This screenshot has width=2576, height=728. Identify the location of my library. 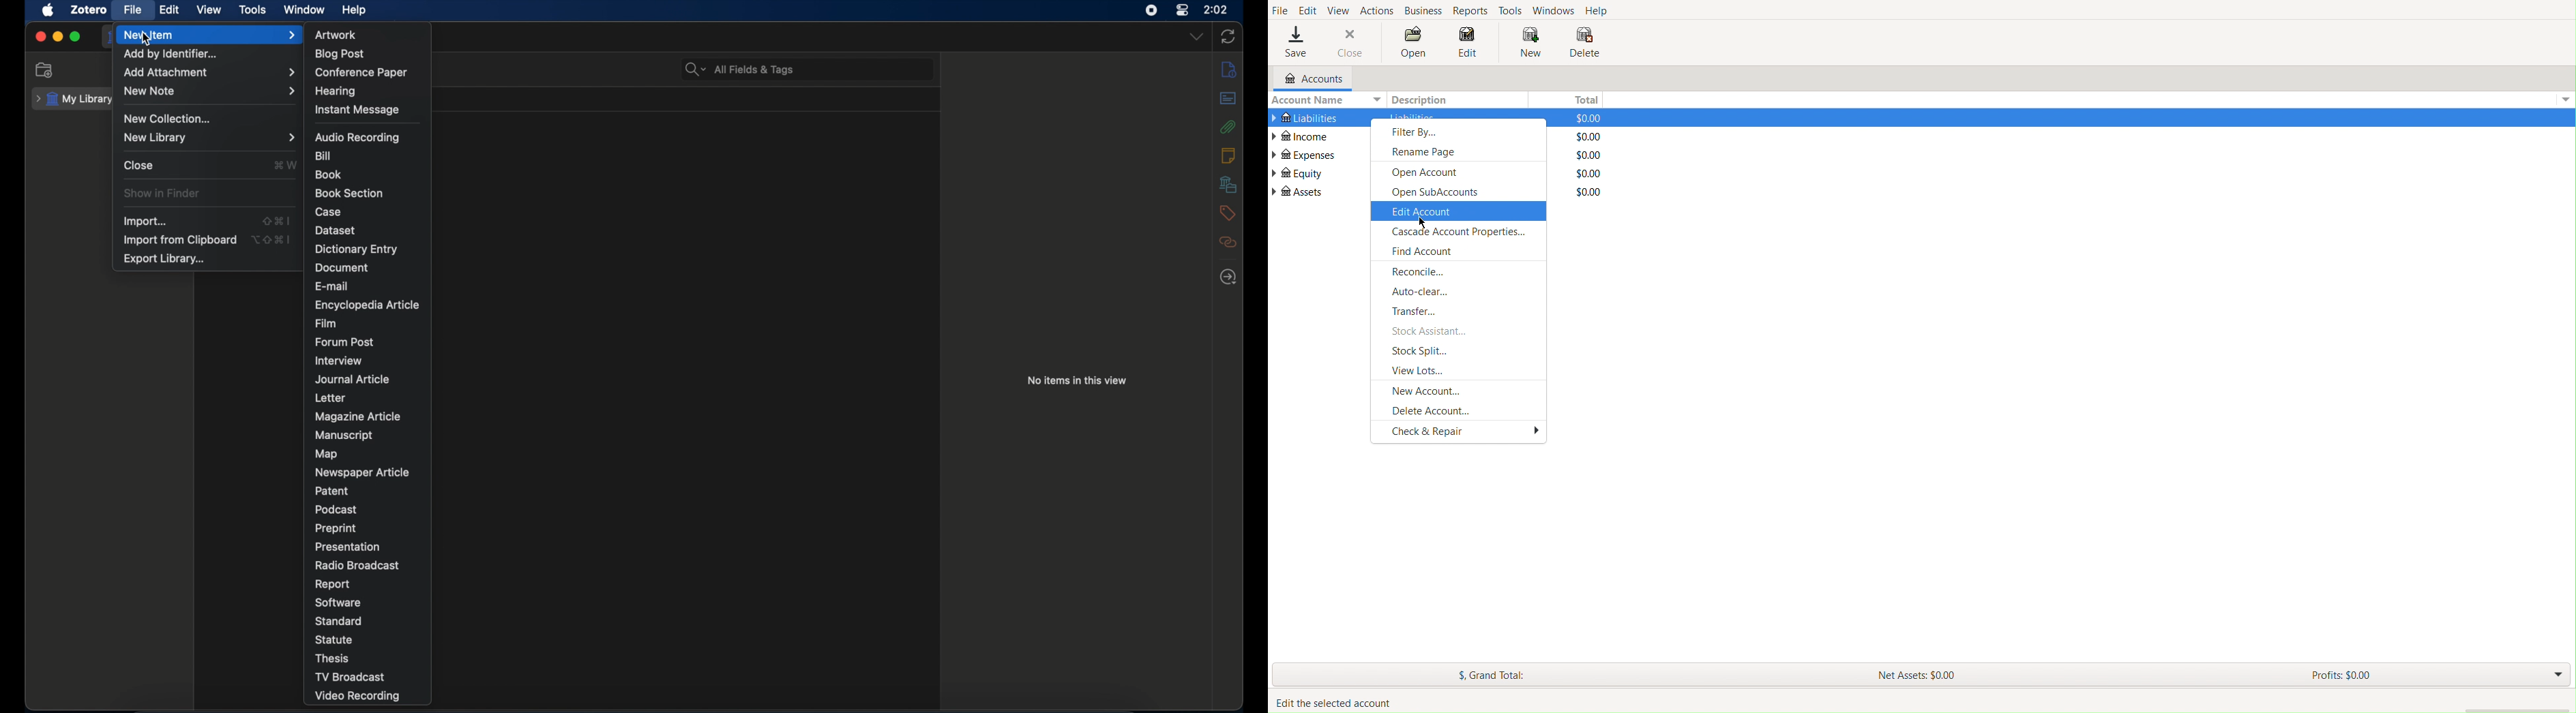
(77, 99).